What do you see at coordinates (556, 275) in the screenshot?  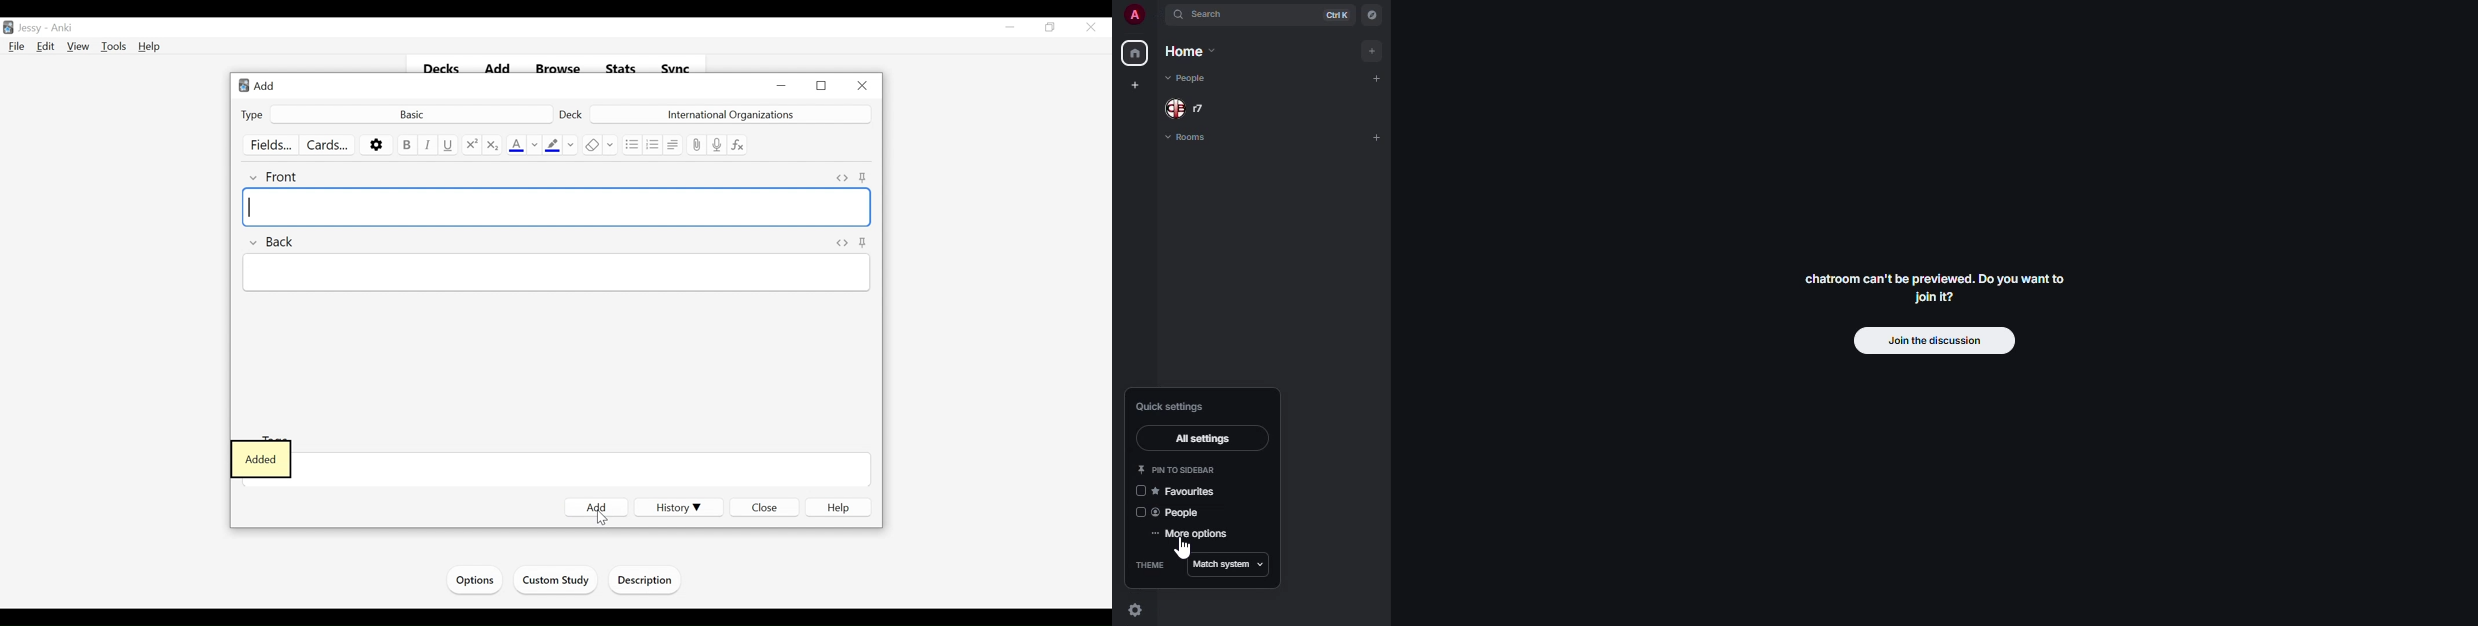 I see `Back Field` at bounding box center [556, 275].